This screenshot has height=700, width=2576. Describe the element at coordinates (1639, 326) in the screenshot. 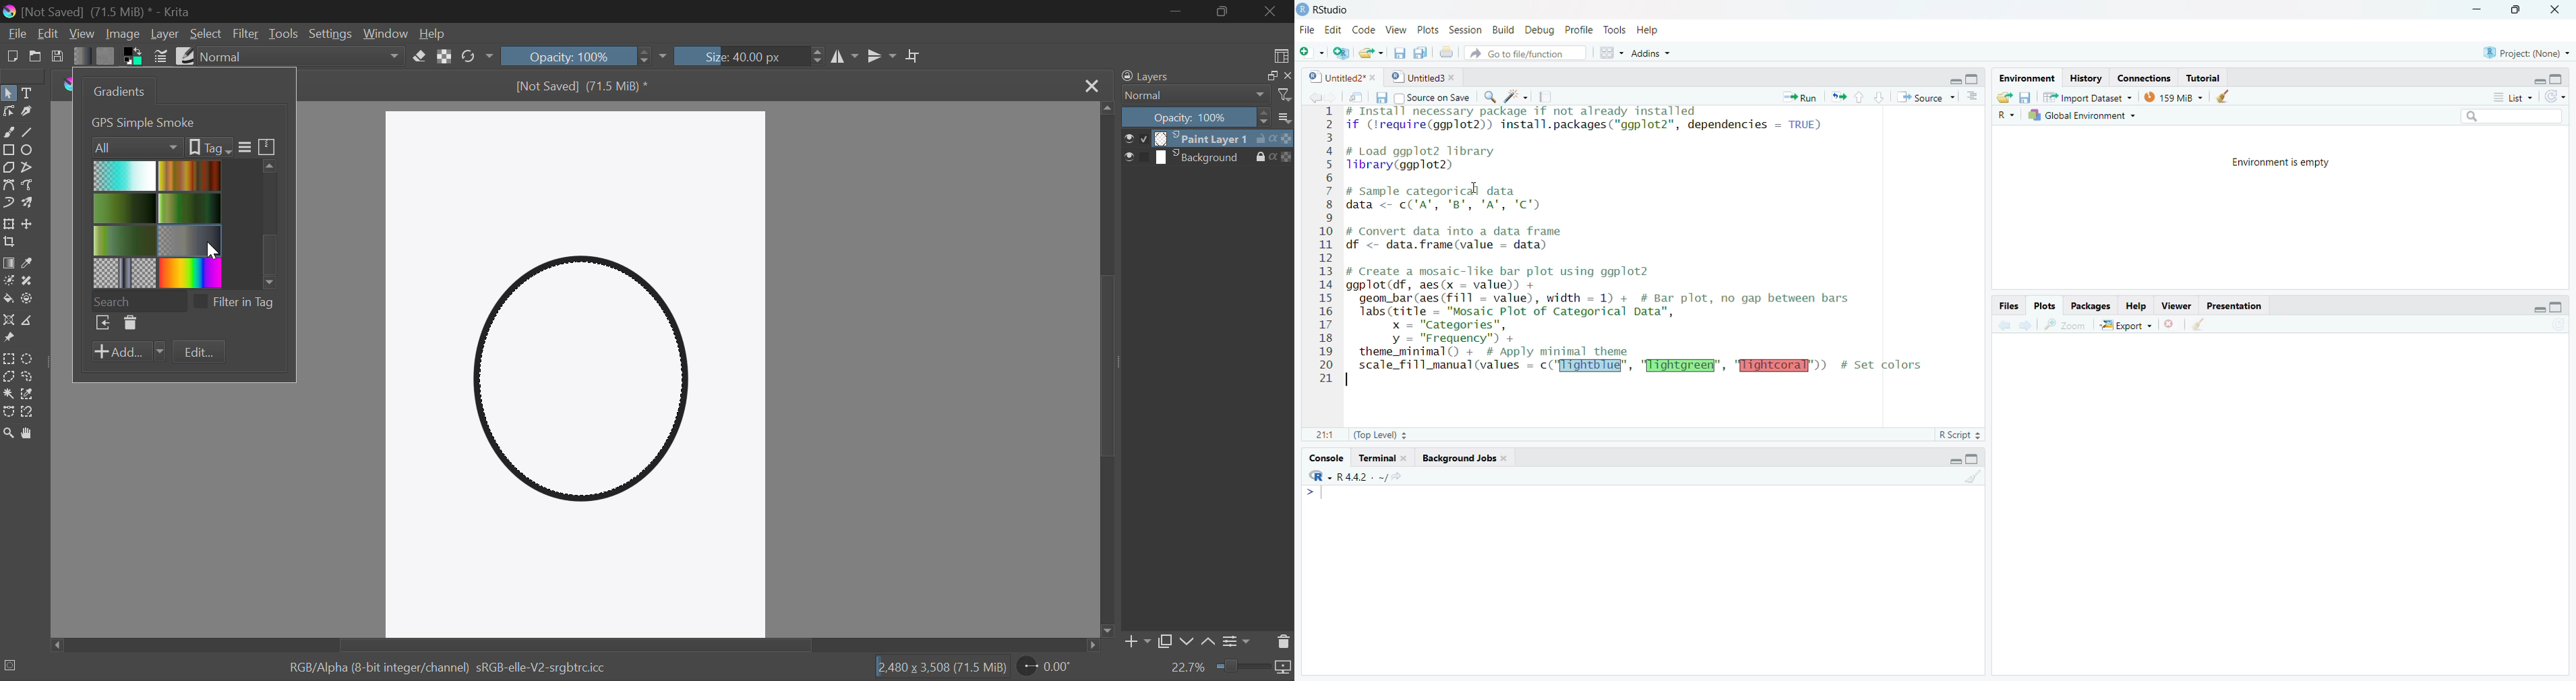

I see `# Create a mosaic-like bar plot using ggplot2
ggplot (df, aes(x = value)) +
geom_bar (aes (fill = value), width = 1) + # Bar plot, no gap between bars
labs (title = "Mosaic Plot of Categorical Data",
x = "Categories",
y = "Frequency") +
theme_minimal() + # Apply minimal theme
| scale_fill_manual(values - c('(Tightblue", '[Tightoreen’, 'JHOAECOREN")) # Set colors` at that location.